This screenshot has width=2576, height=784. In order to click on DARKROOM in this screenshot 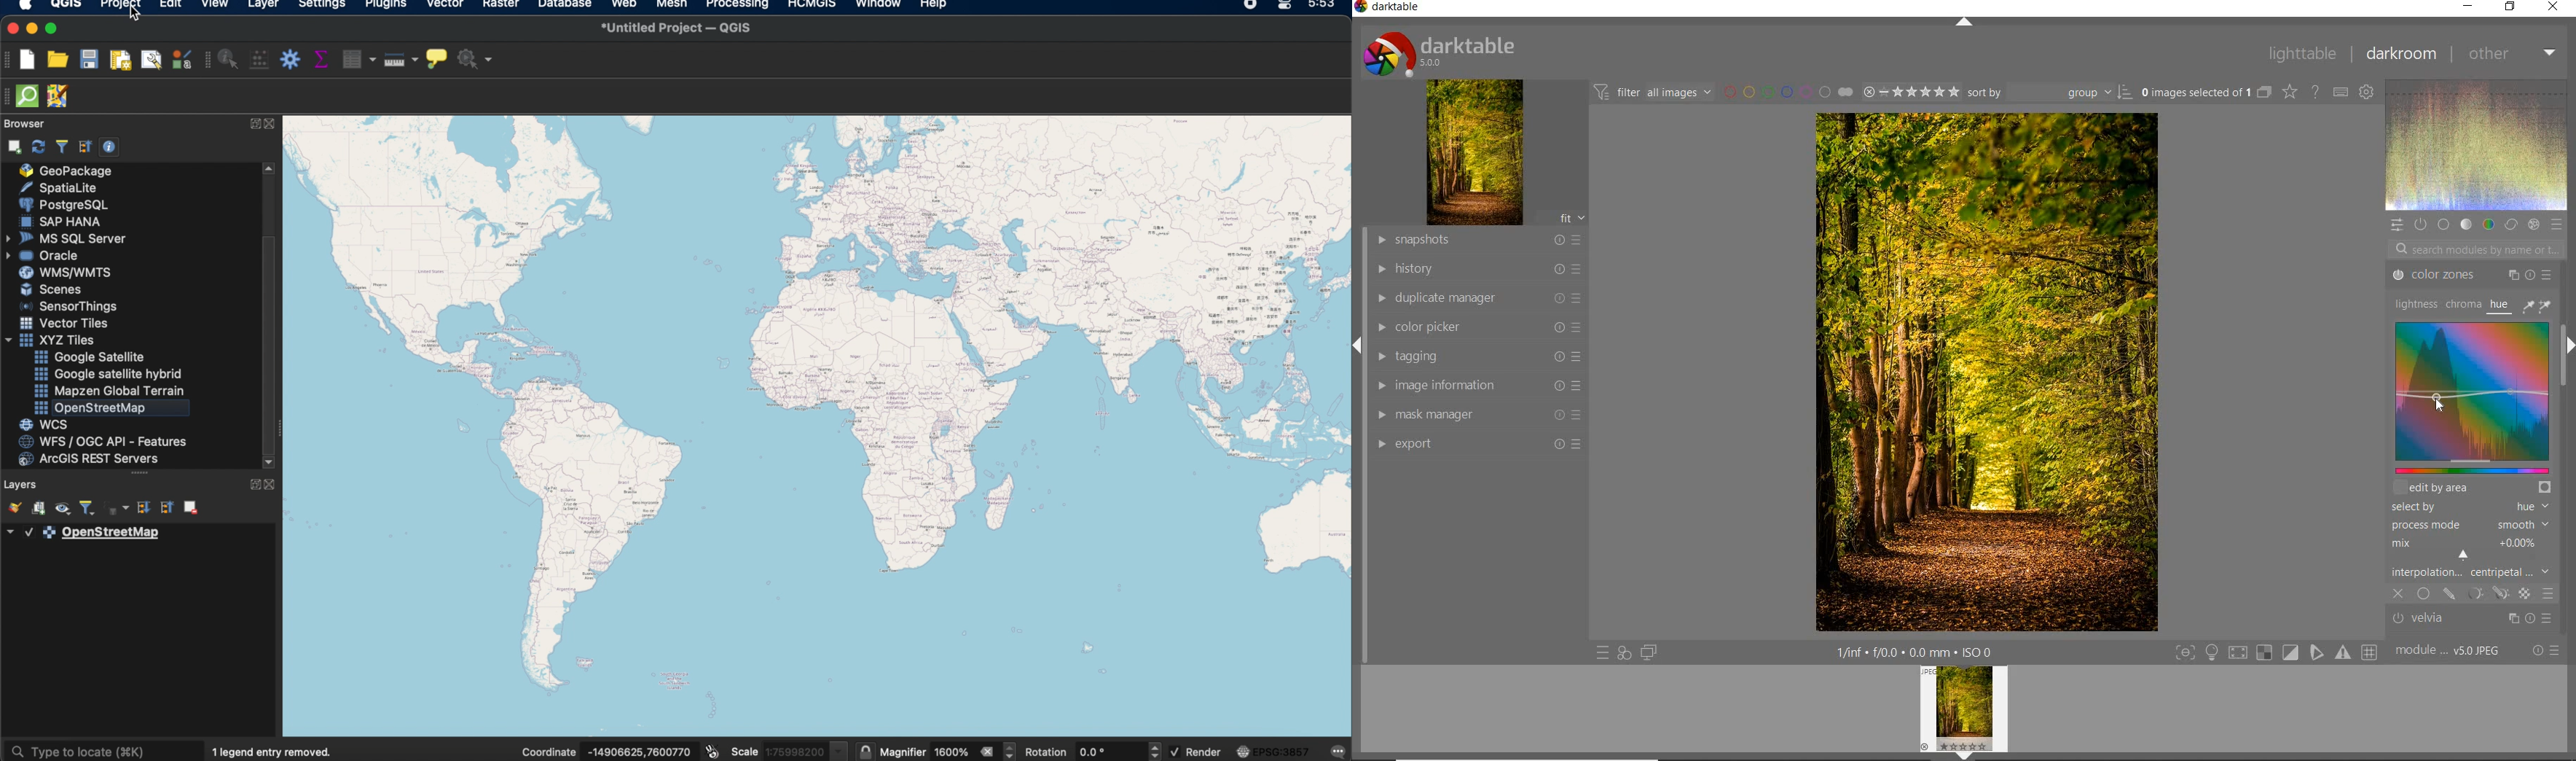, I will do `click(2402, 55)`.